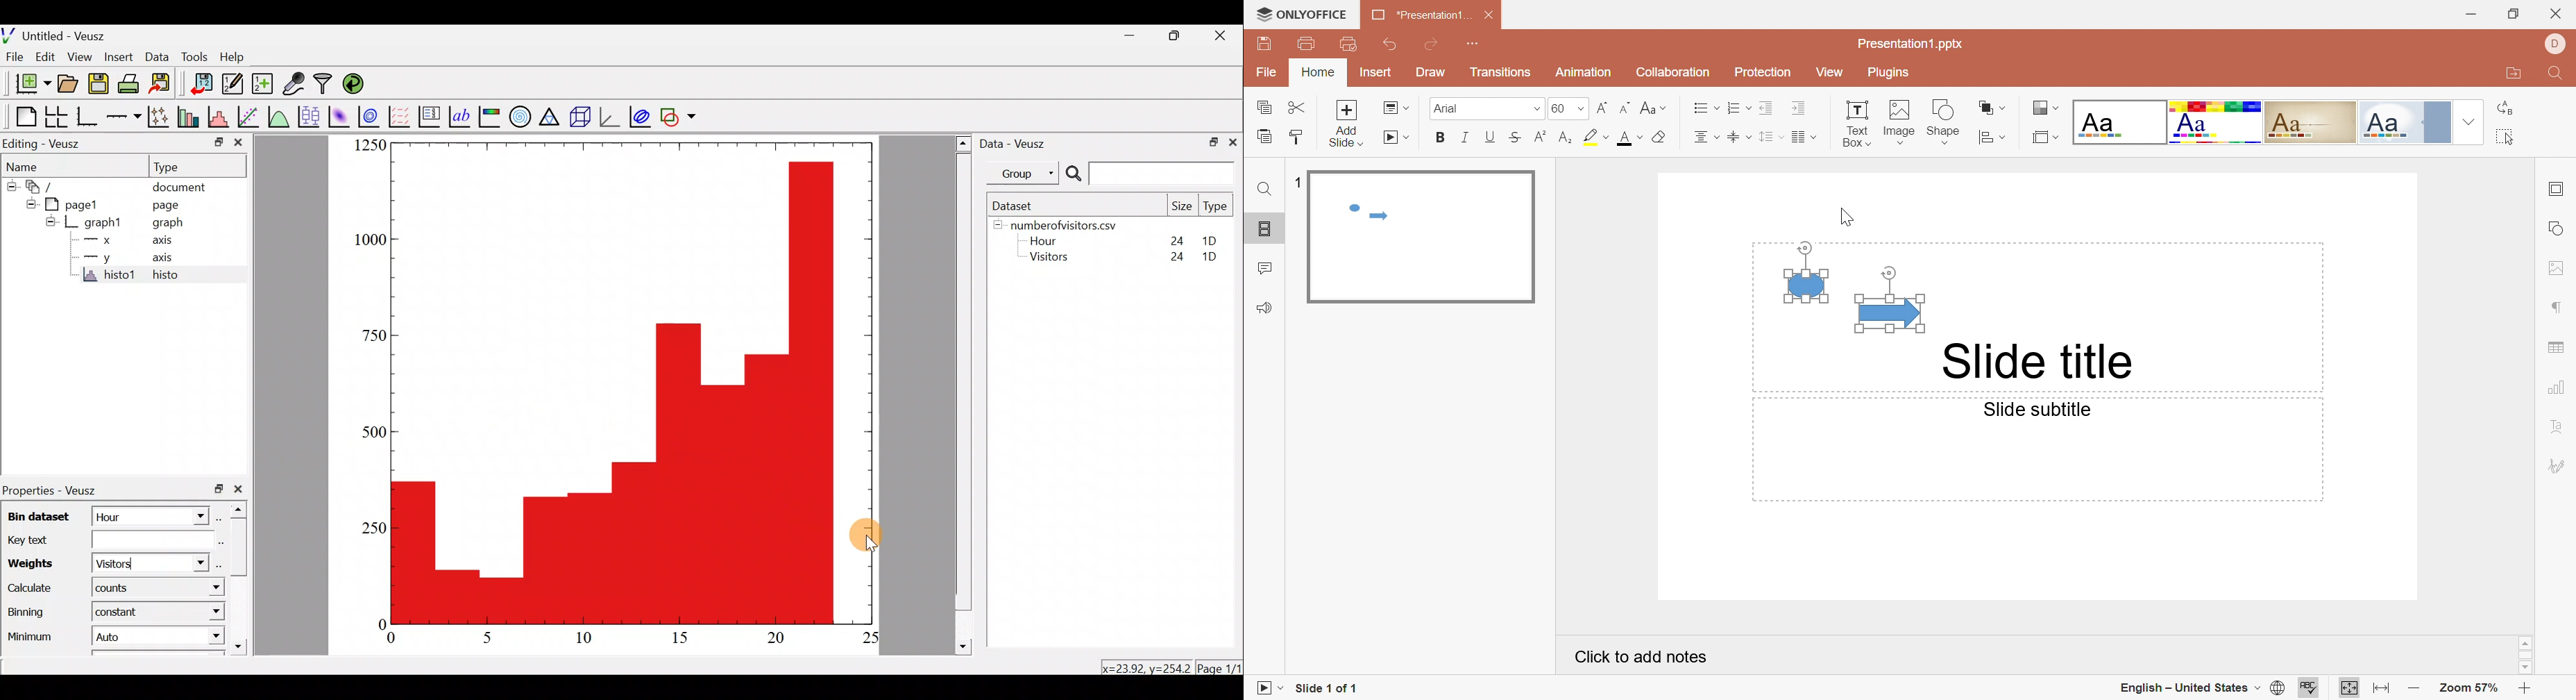  I want to click on Scroll Down, so click(2527, 668).